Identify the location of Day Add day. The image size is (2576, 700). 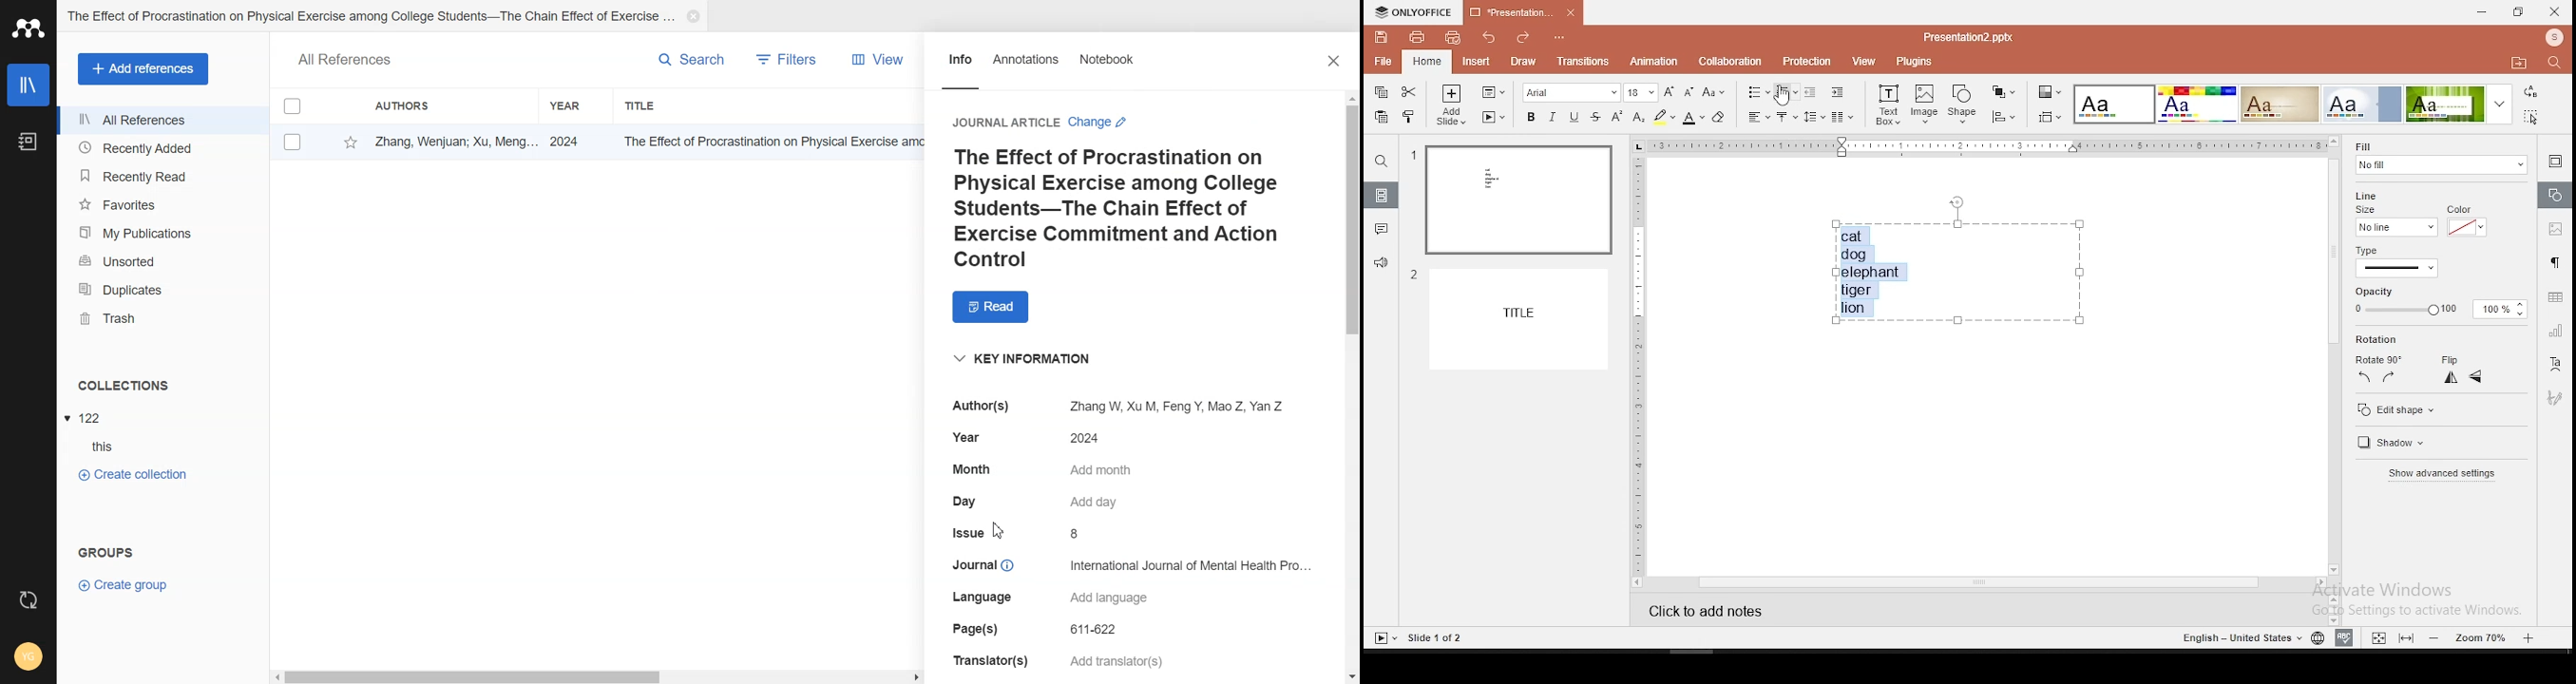
(1038, 503).